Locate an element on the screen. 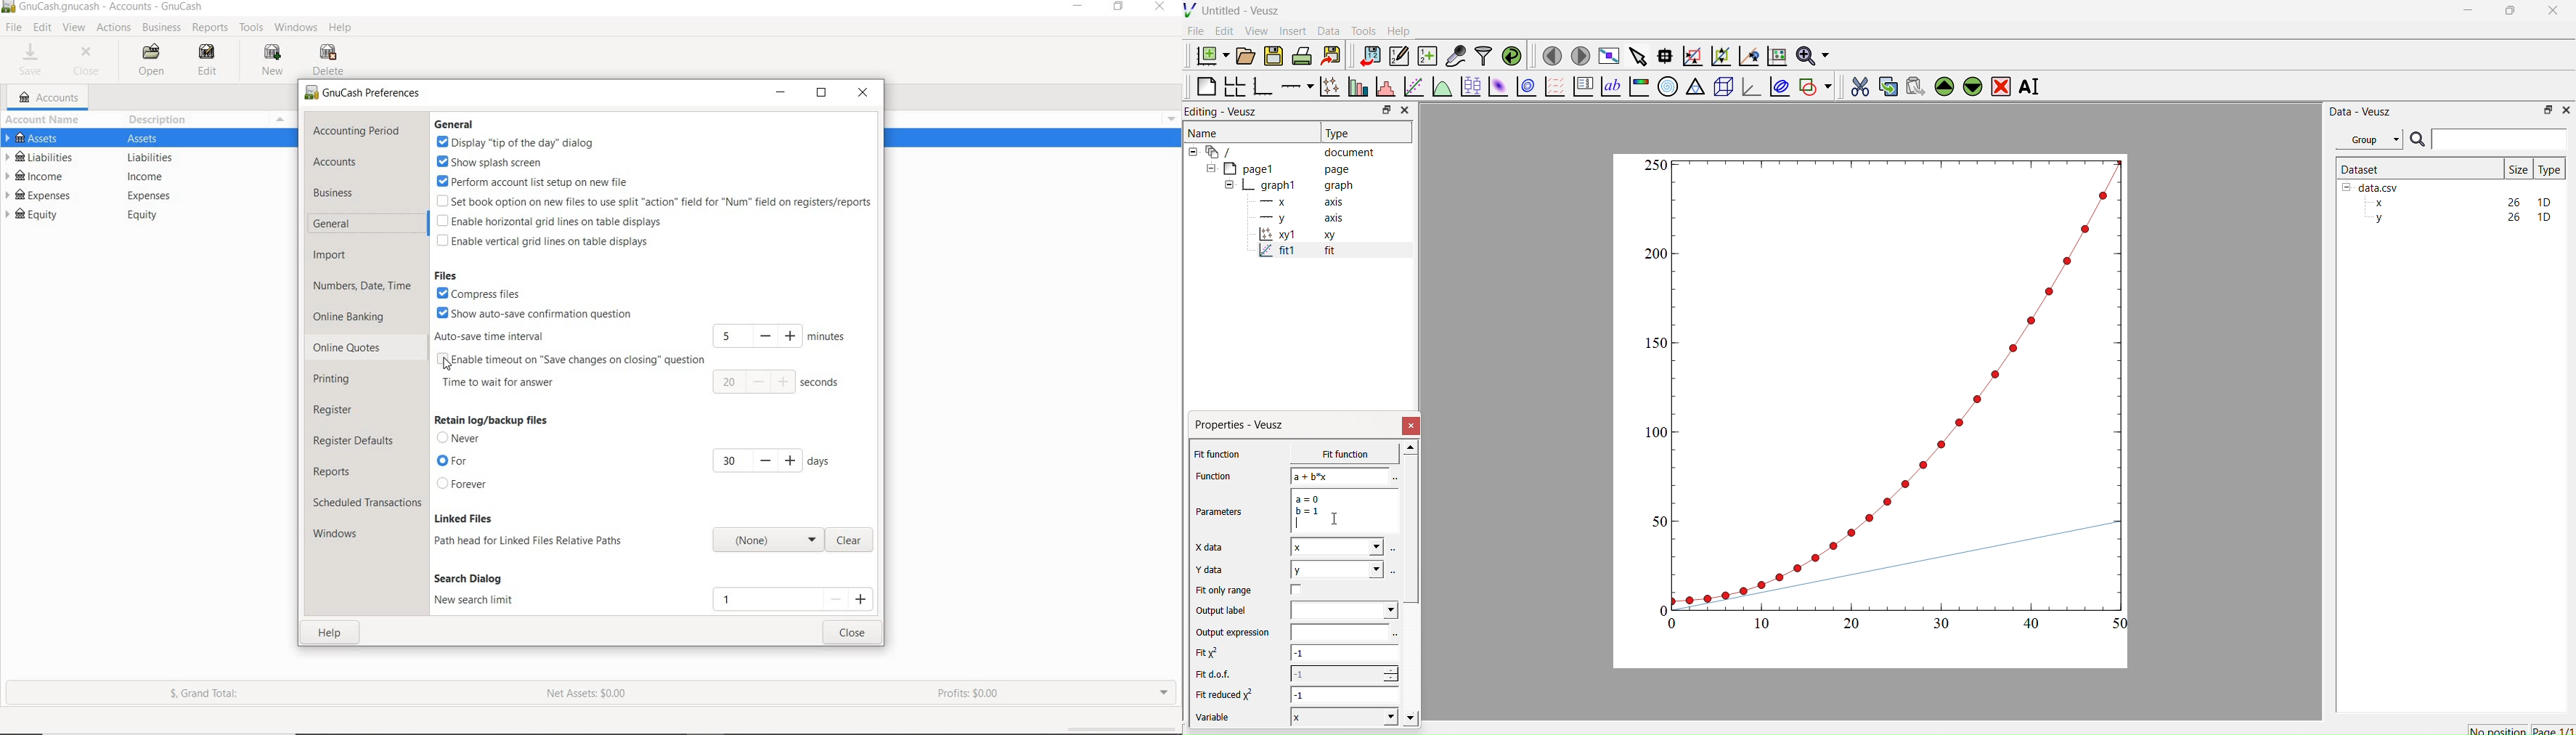  y is located at coordinates (1336, 569).